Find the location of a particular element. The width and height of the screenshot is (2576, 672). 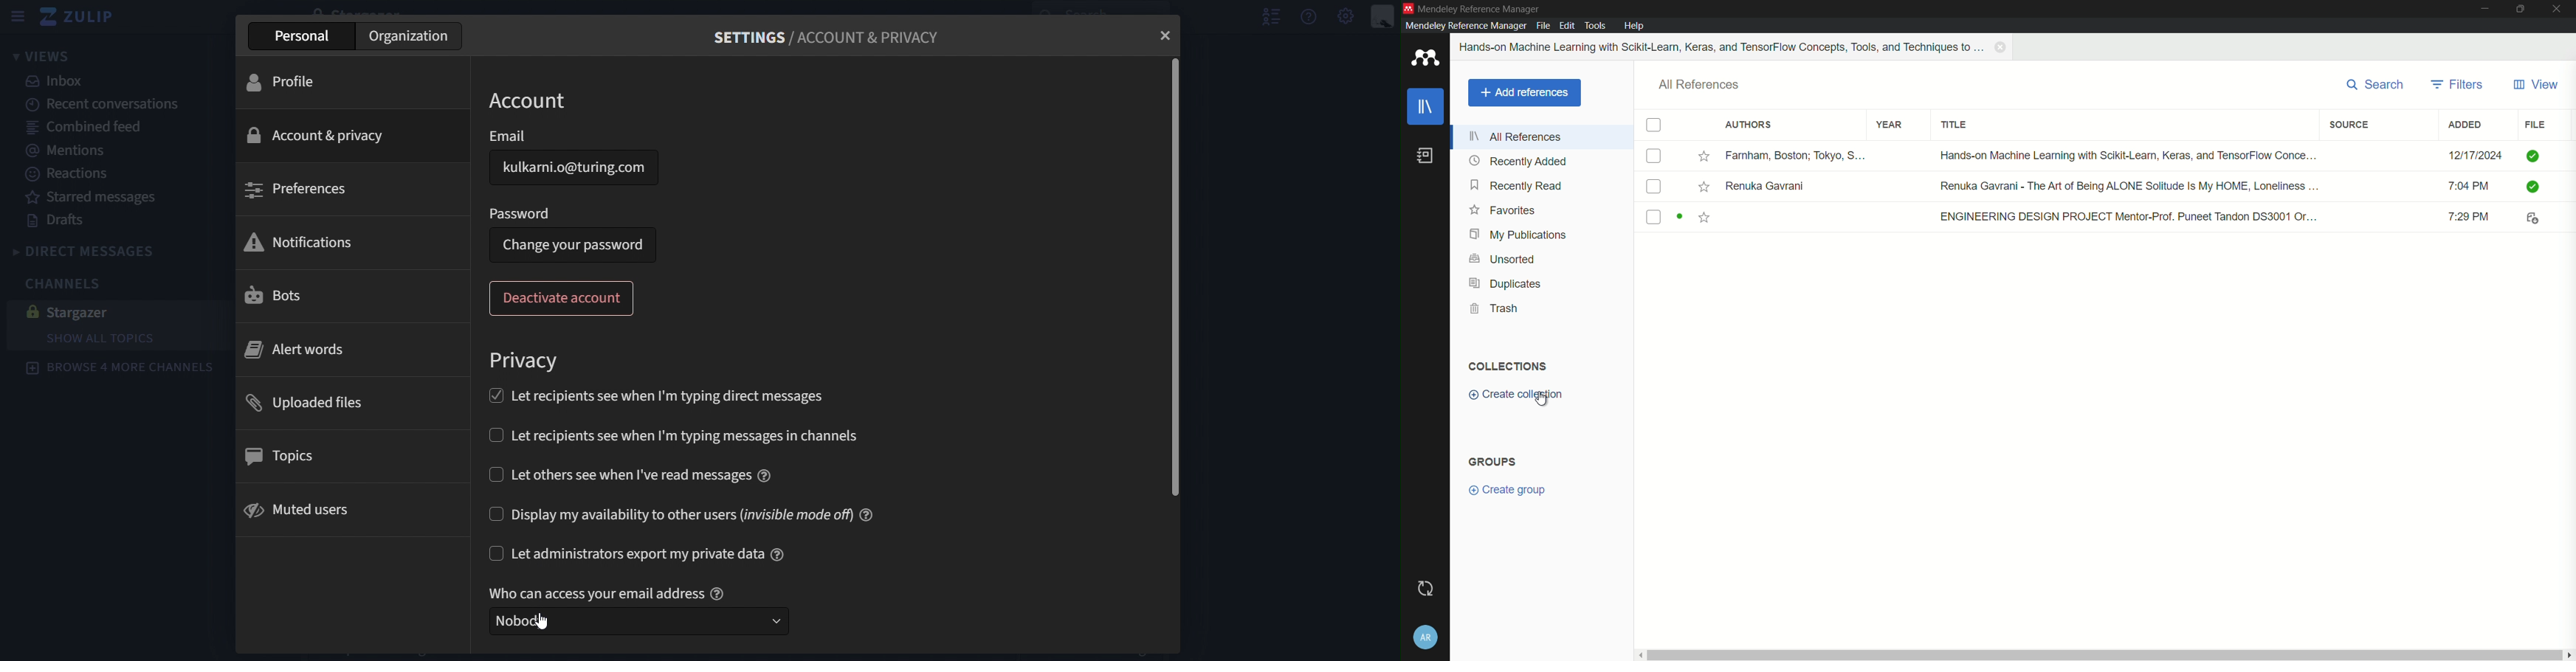

library is located at coordinates (1426, 108).